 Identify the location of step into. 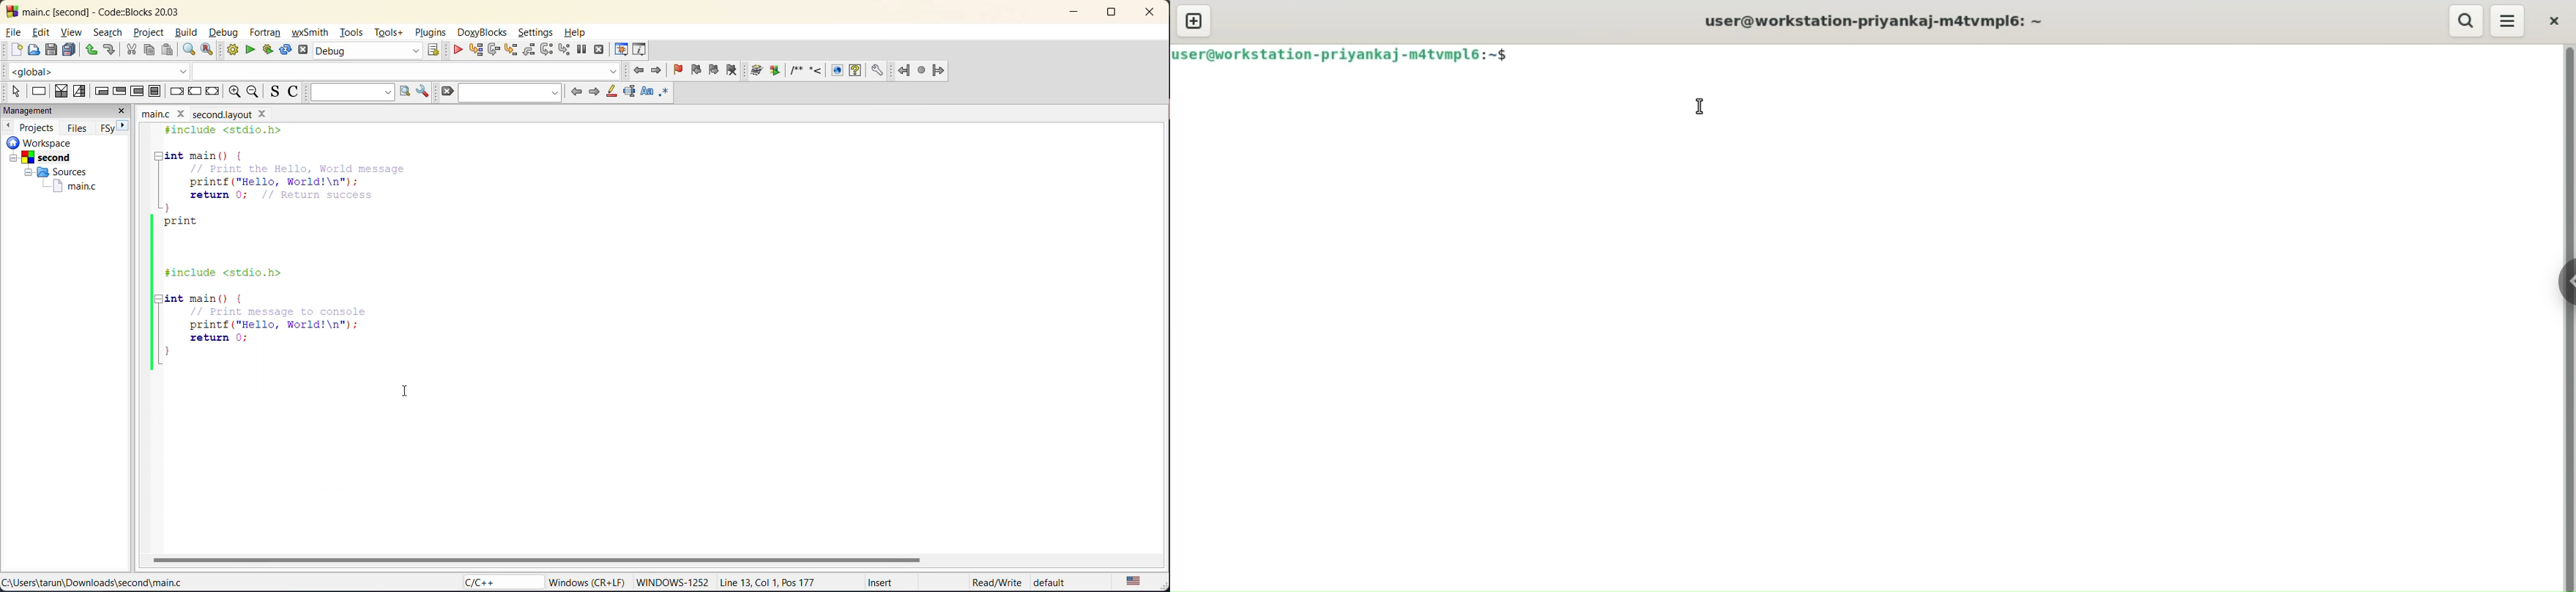
(510, 51).